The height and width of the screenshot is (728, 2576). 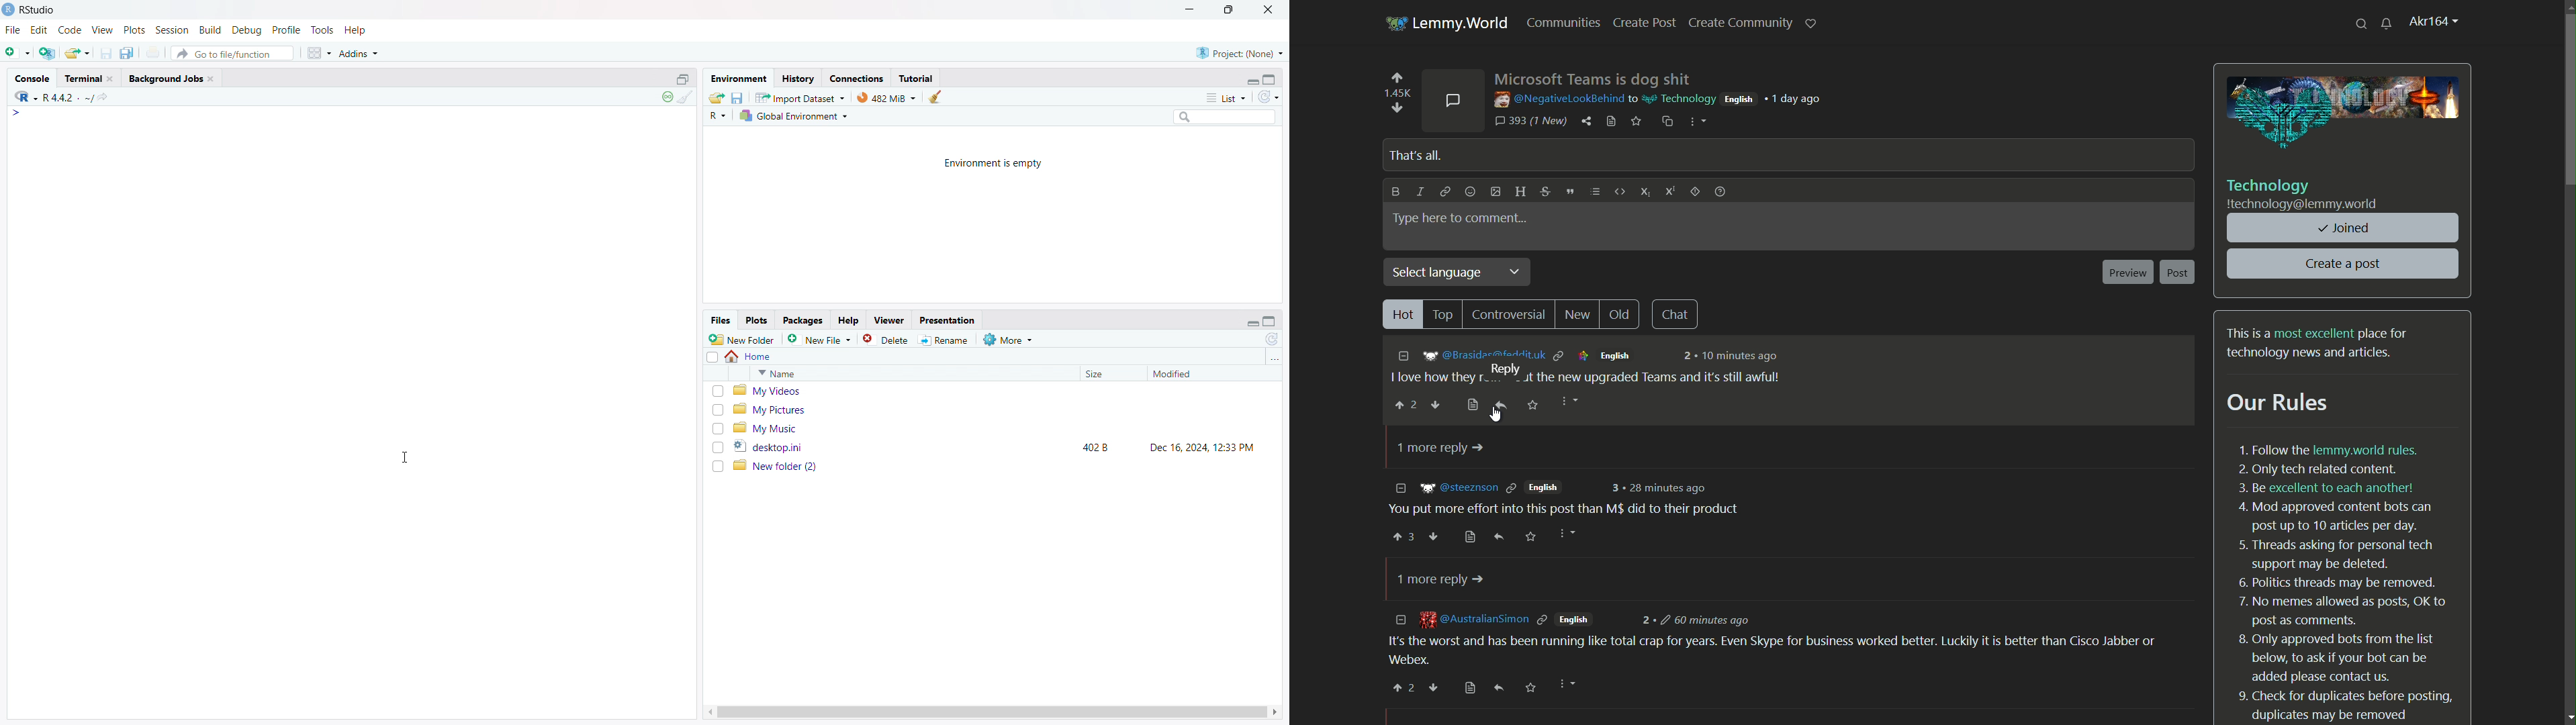 What do you see at coordinates (1002, 391) in the screenshot?
I see `my videos` at bounding box center [1002, 391].